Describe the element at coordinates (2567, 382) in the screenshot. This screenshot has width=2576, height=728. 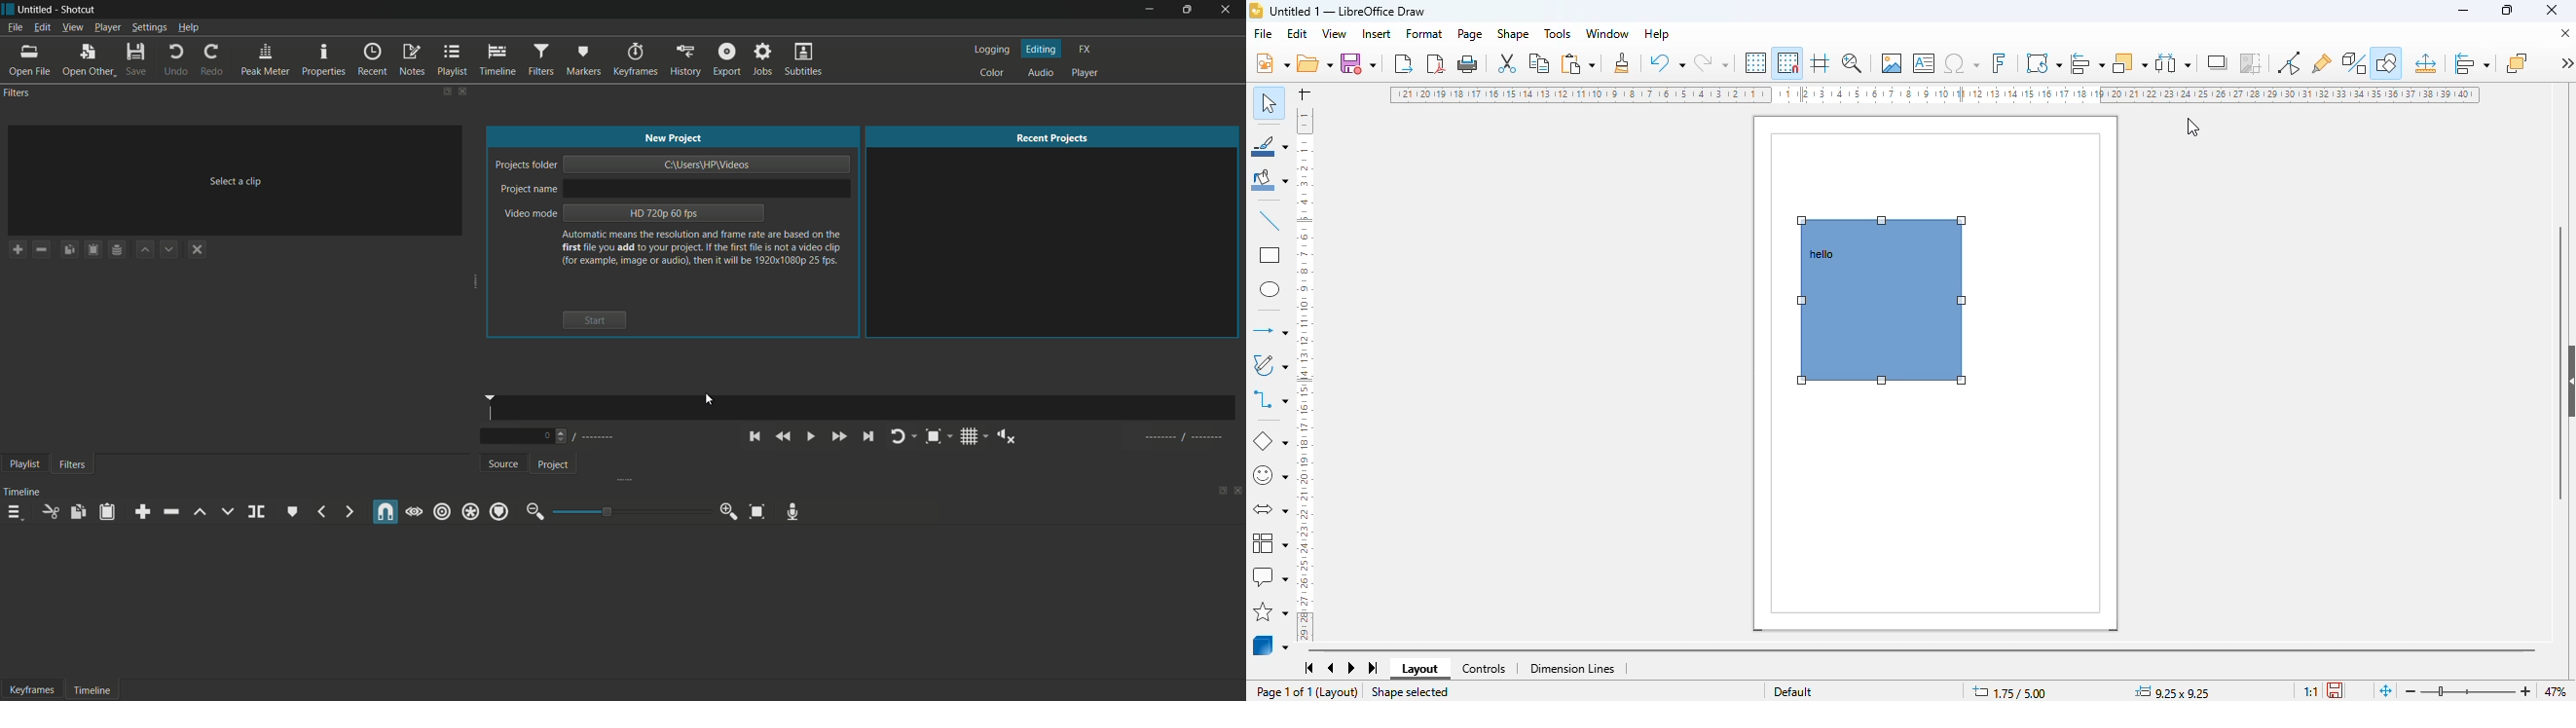
I see `show` at that location.